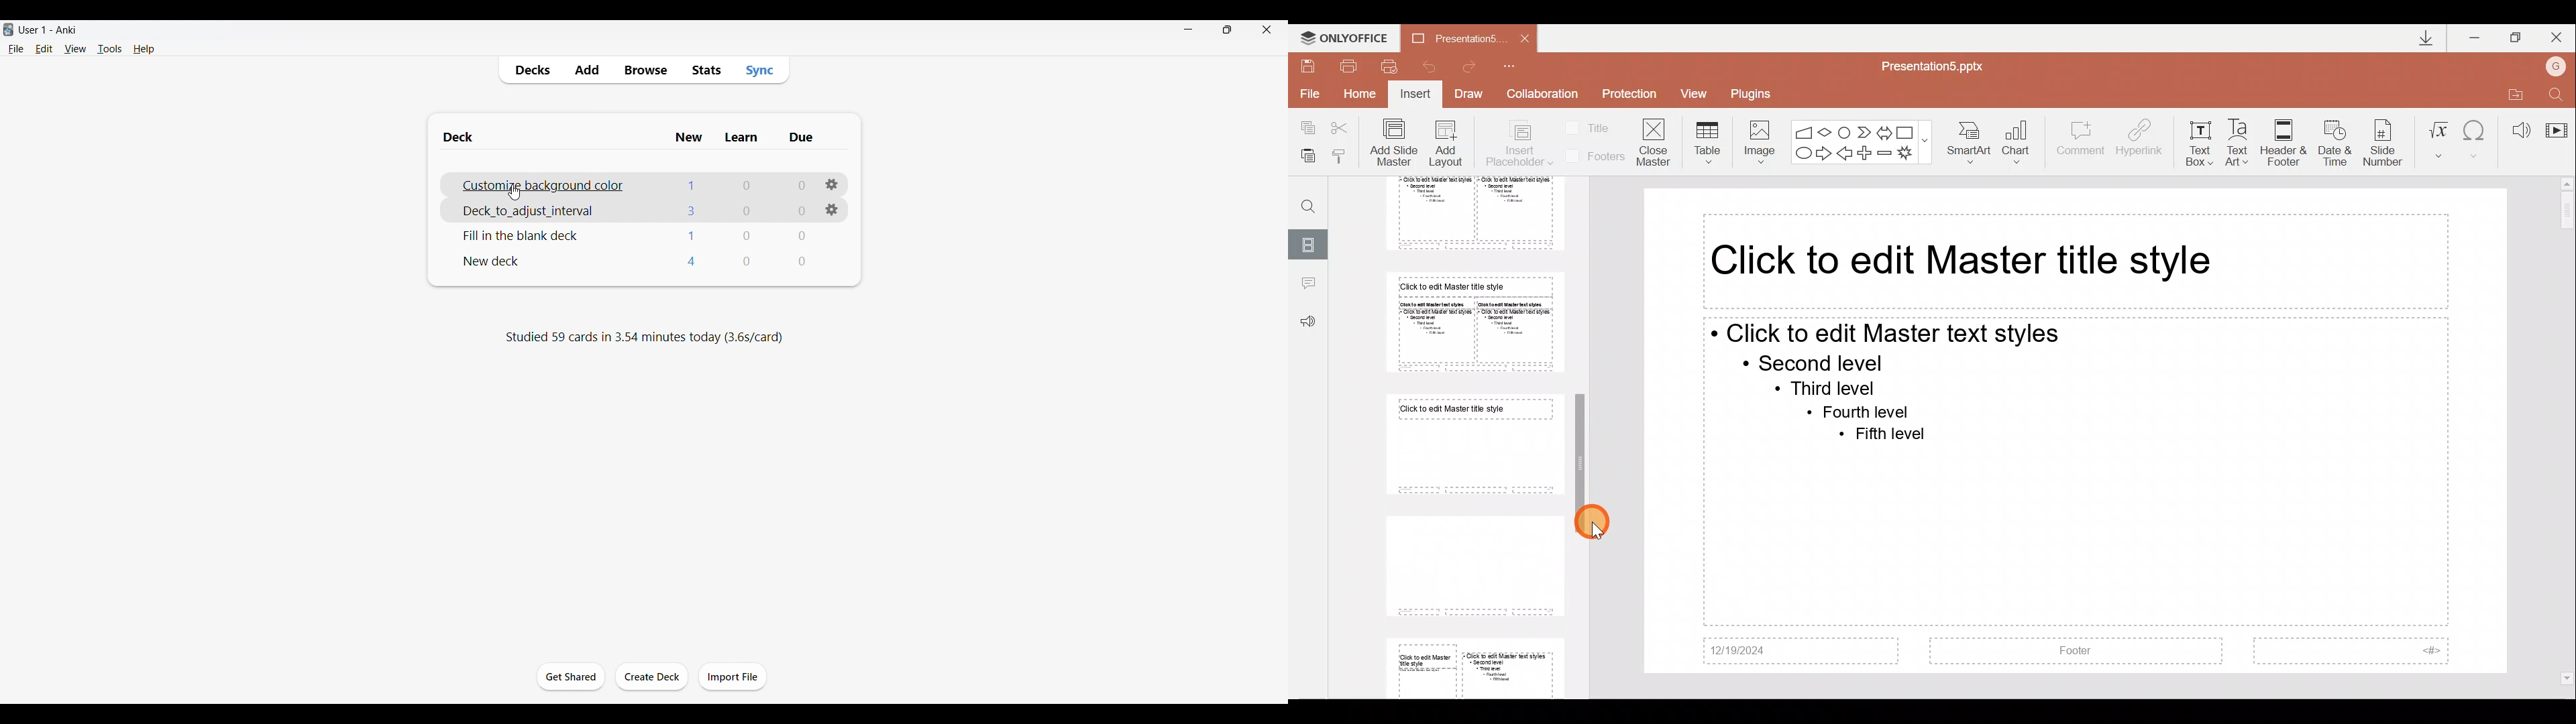 This screenshot has width=2576, height=728. Describe the element at coordinates (1518, 66) in the screenshot. I see `Customize quick access toolbar` at that location.